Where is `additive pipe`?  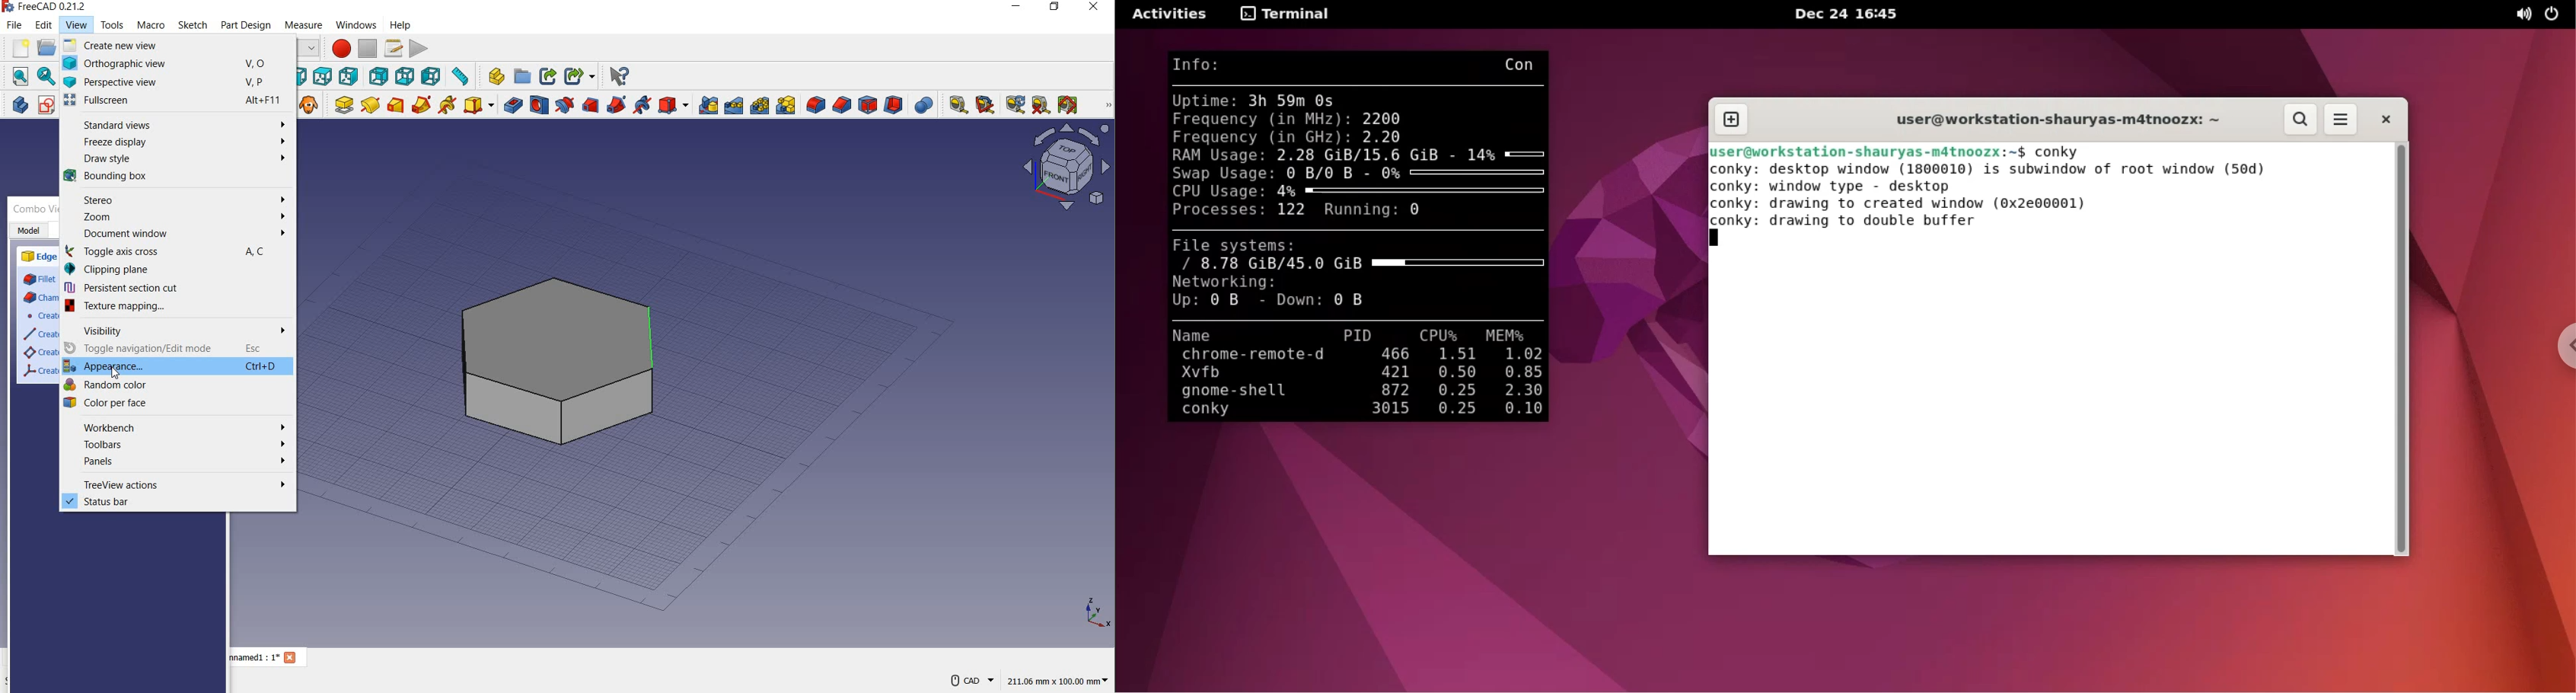
additive pipe is located at coordinates (422, 104).